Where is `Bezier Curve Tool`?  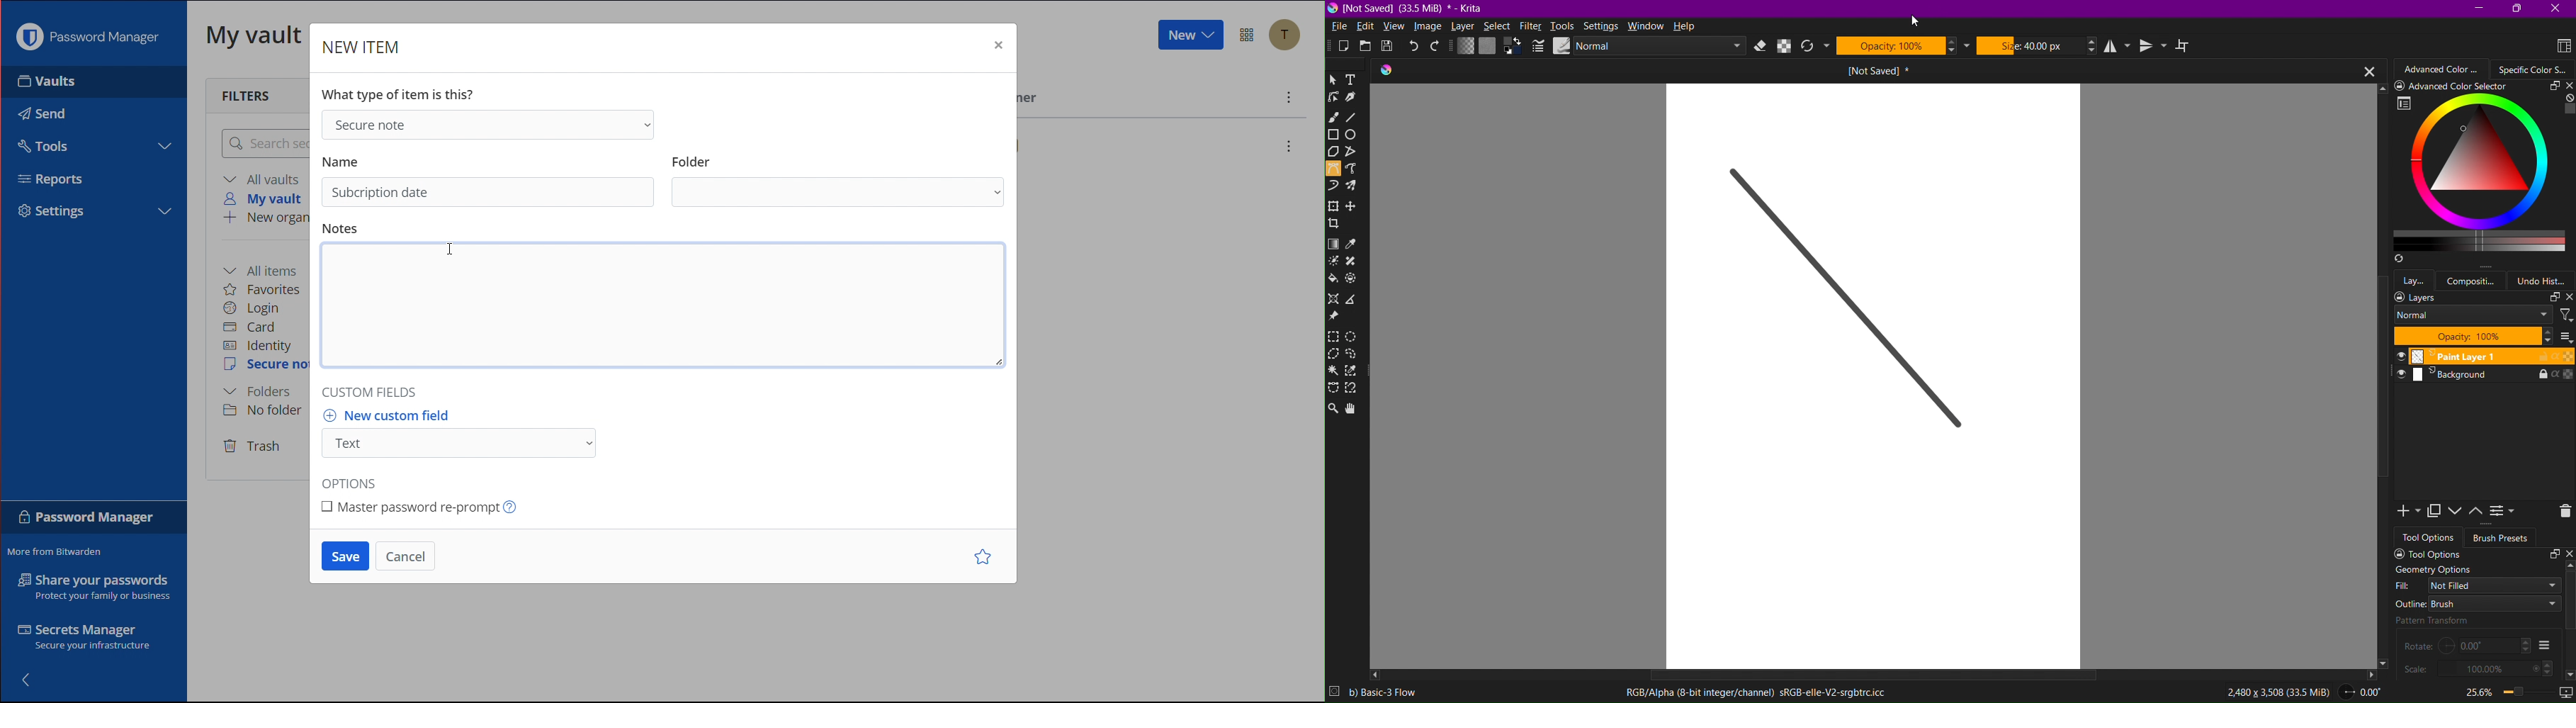 Bezier Curve Tool is located at coordinates (1333, 171).